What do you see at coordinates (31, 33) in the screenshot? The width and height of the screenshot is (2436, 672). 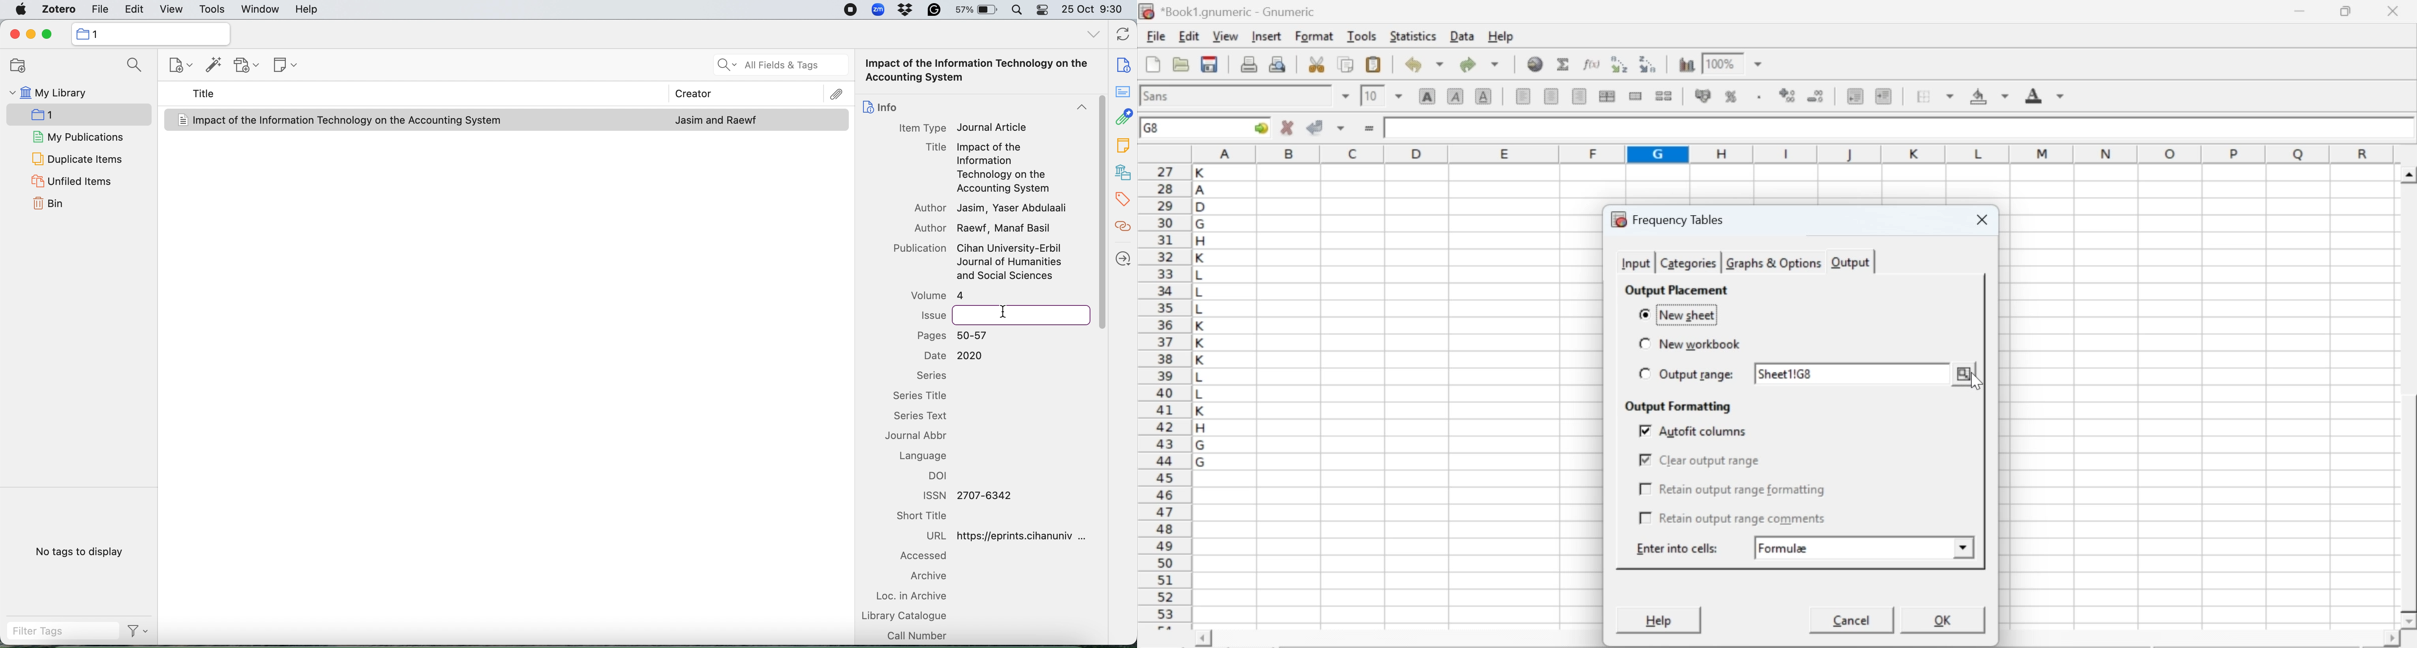 I see `minimise` at bounding box center [31, 33].